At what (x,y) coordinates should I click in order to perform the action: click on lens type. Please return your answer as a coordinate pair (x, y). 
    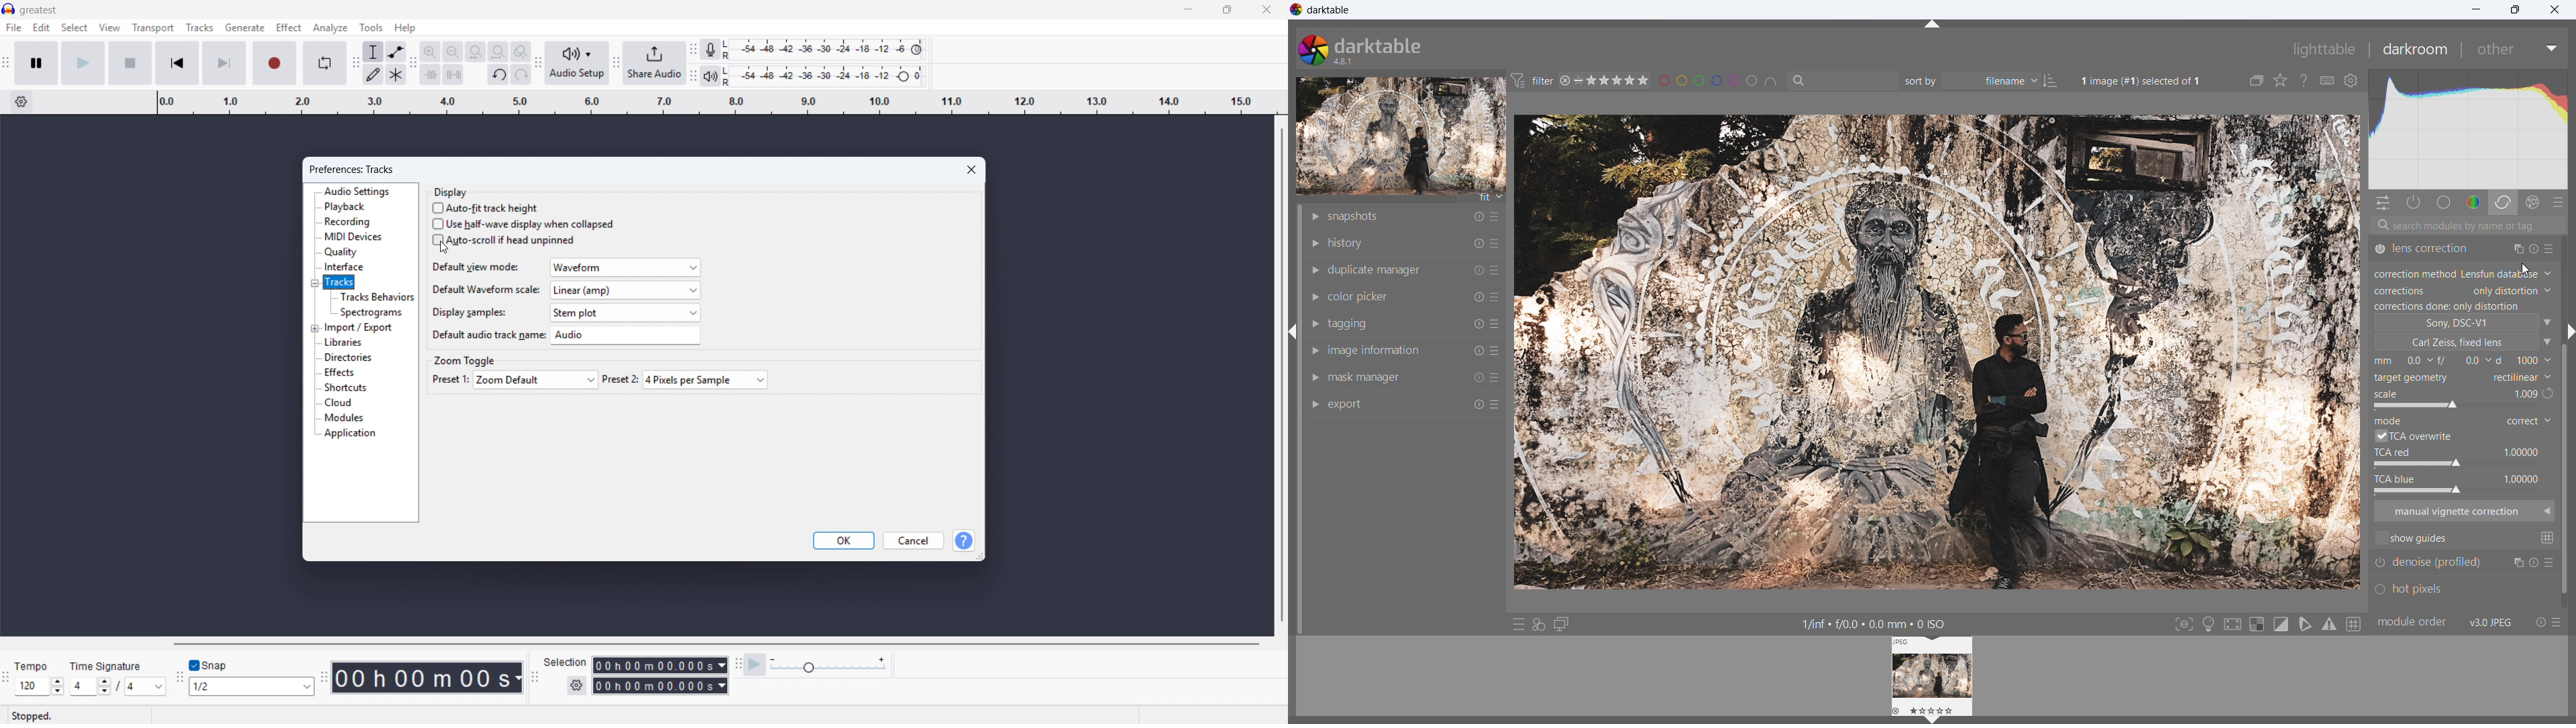
    Looking at the image, I should click on (2465, 342).